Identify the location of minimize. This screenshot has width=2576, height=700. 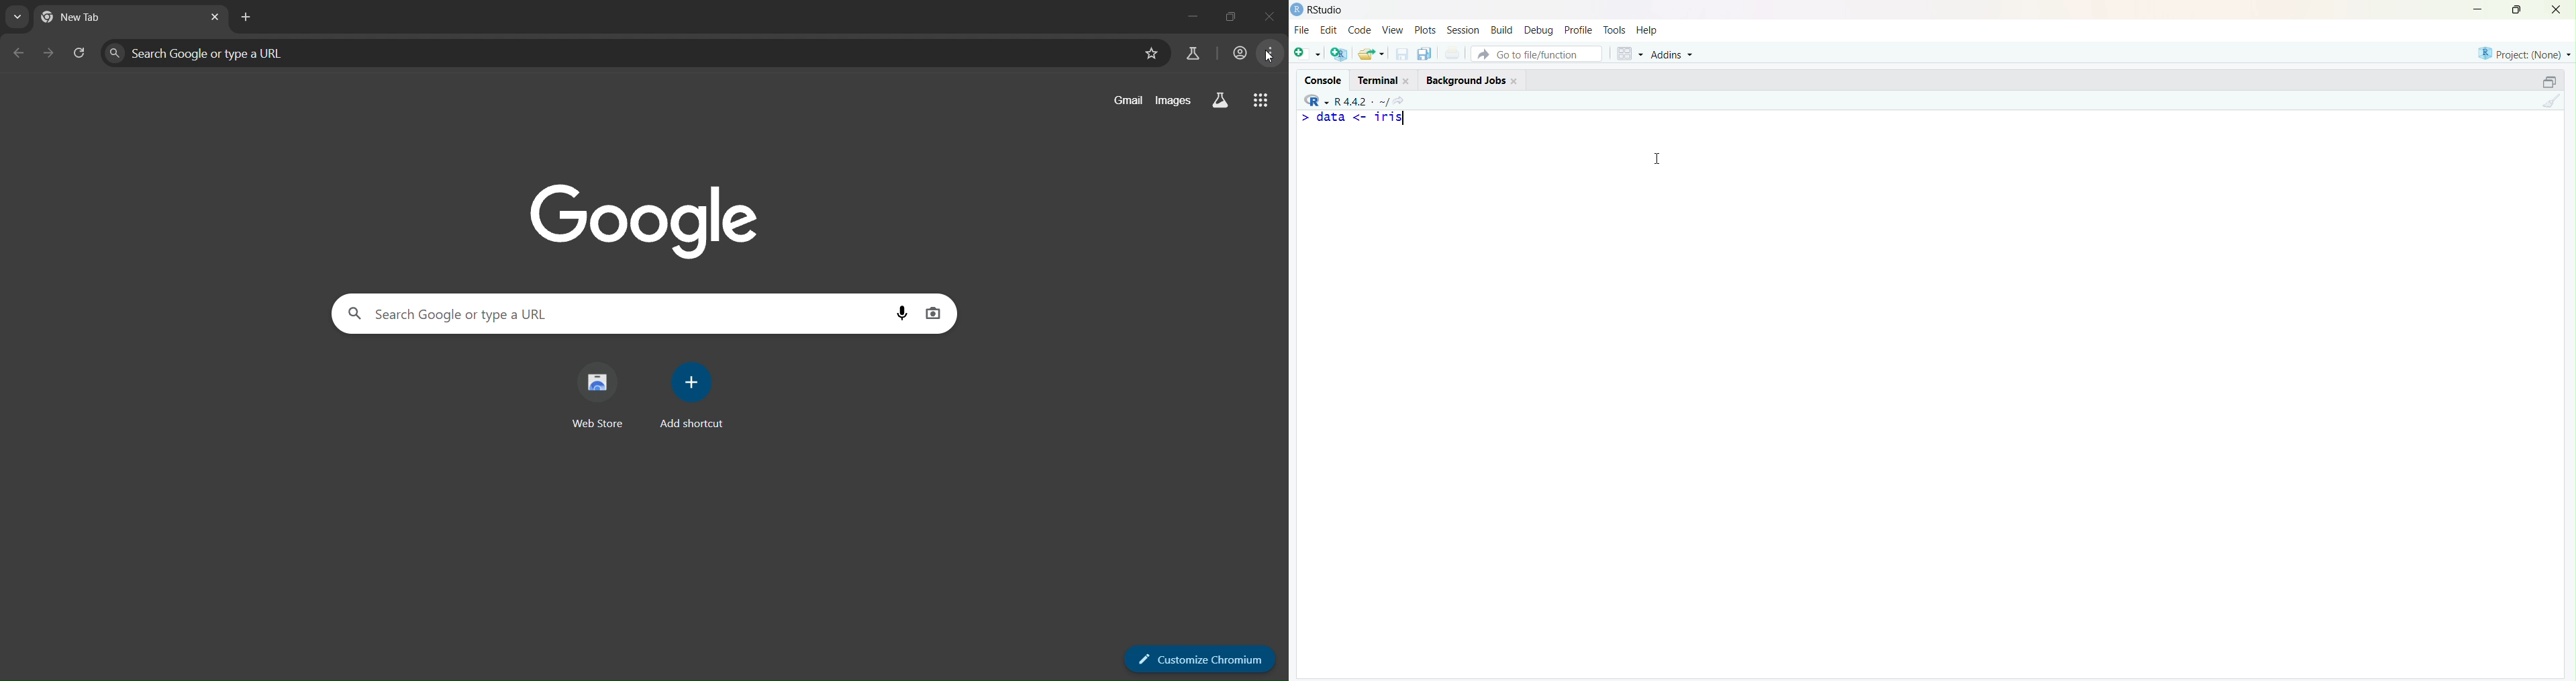
(1185, 15).